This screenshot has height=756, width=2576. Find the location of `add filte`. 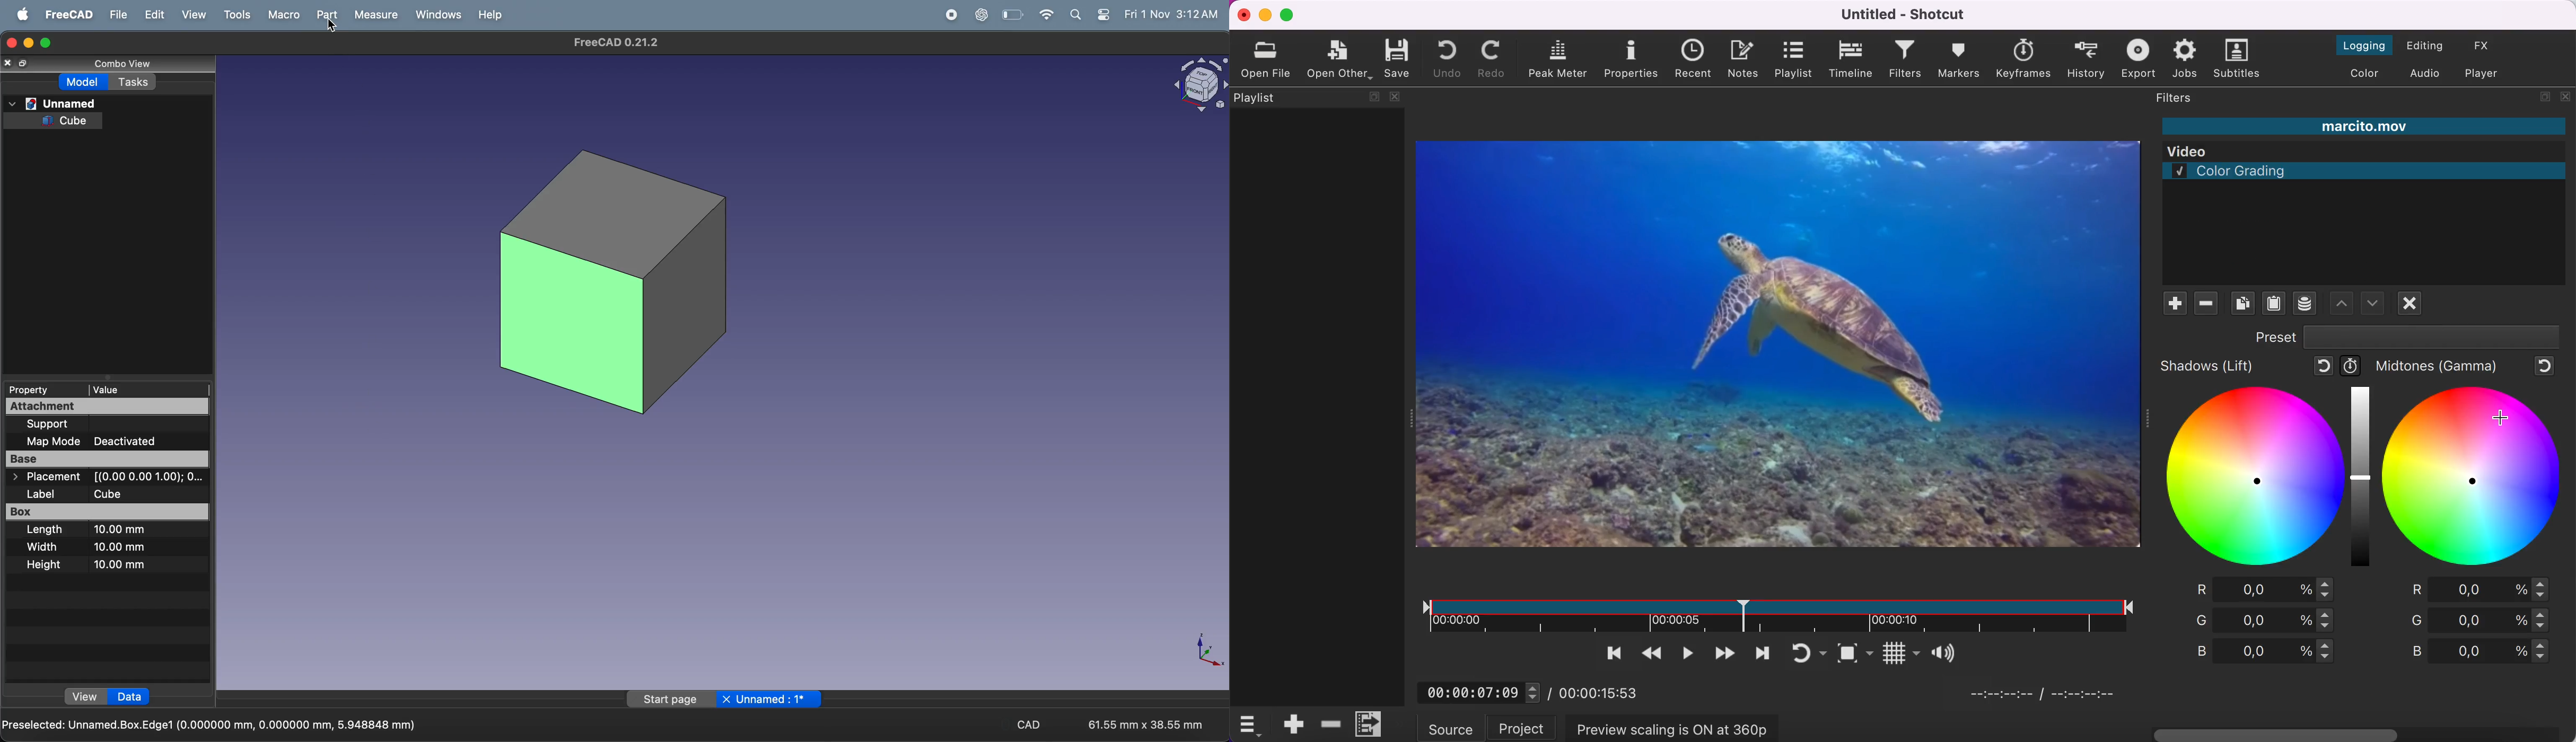

add filte is located at coordinates (2177, 305).